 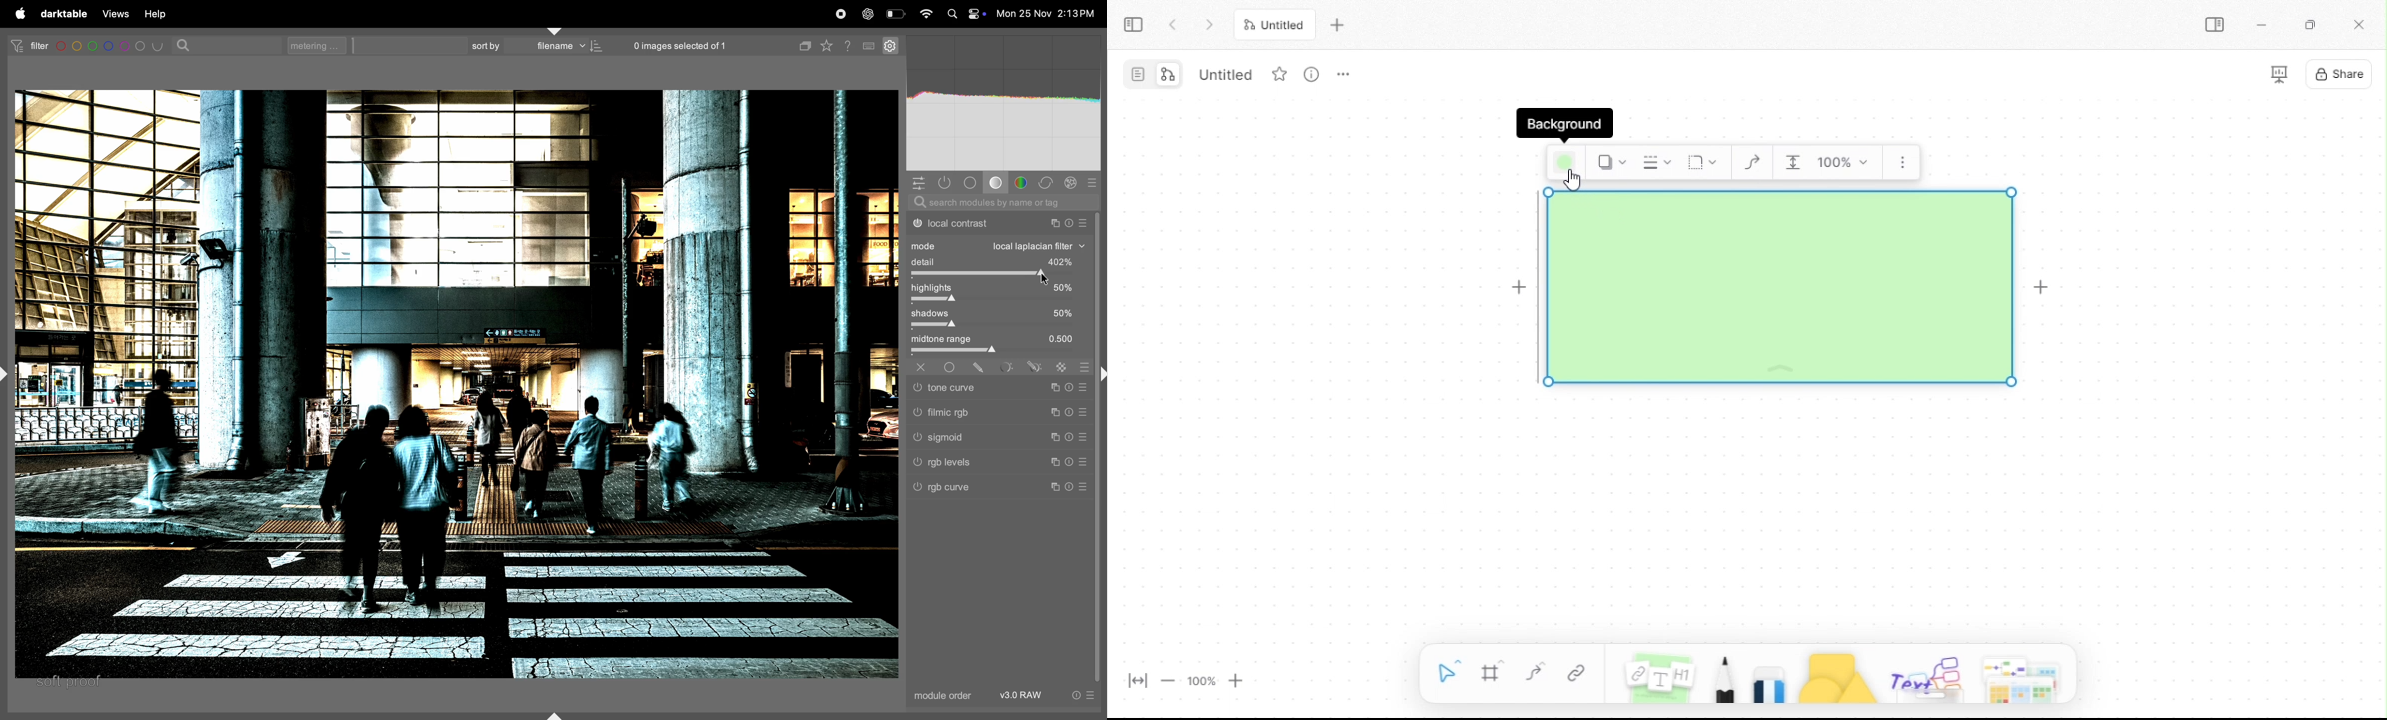 I want to click on base, so click(x=995, y=183).